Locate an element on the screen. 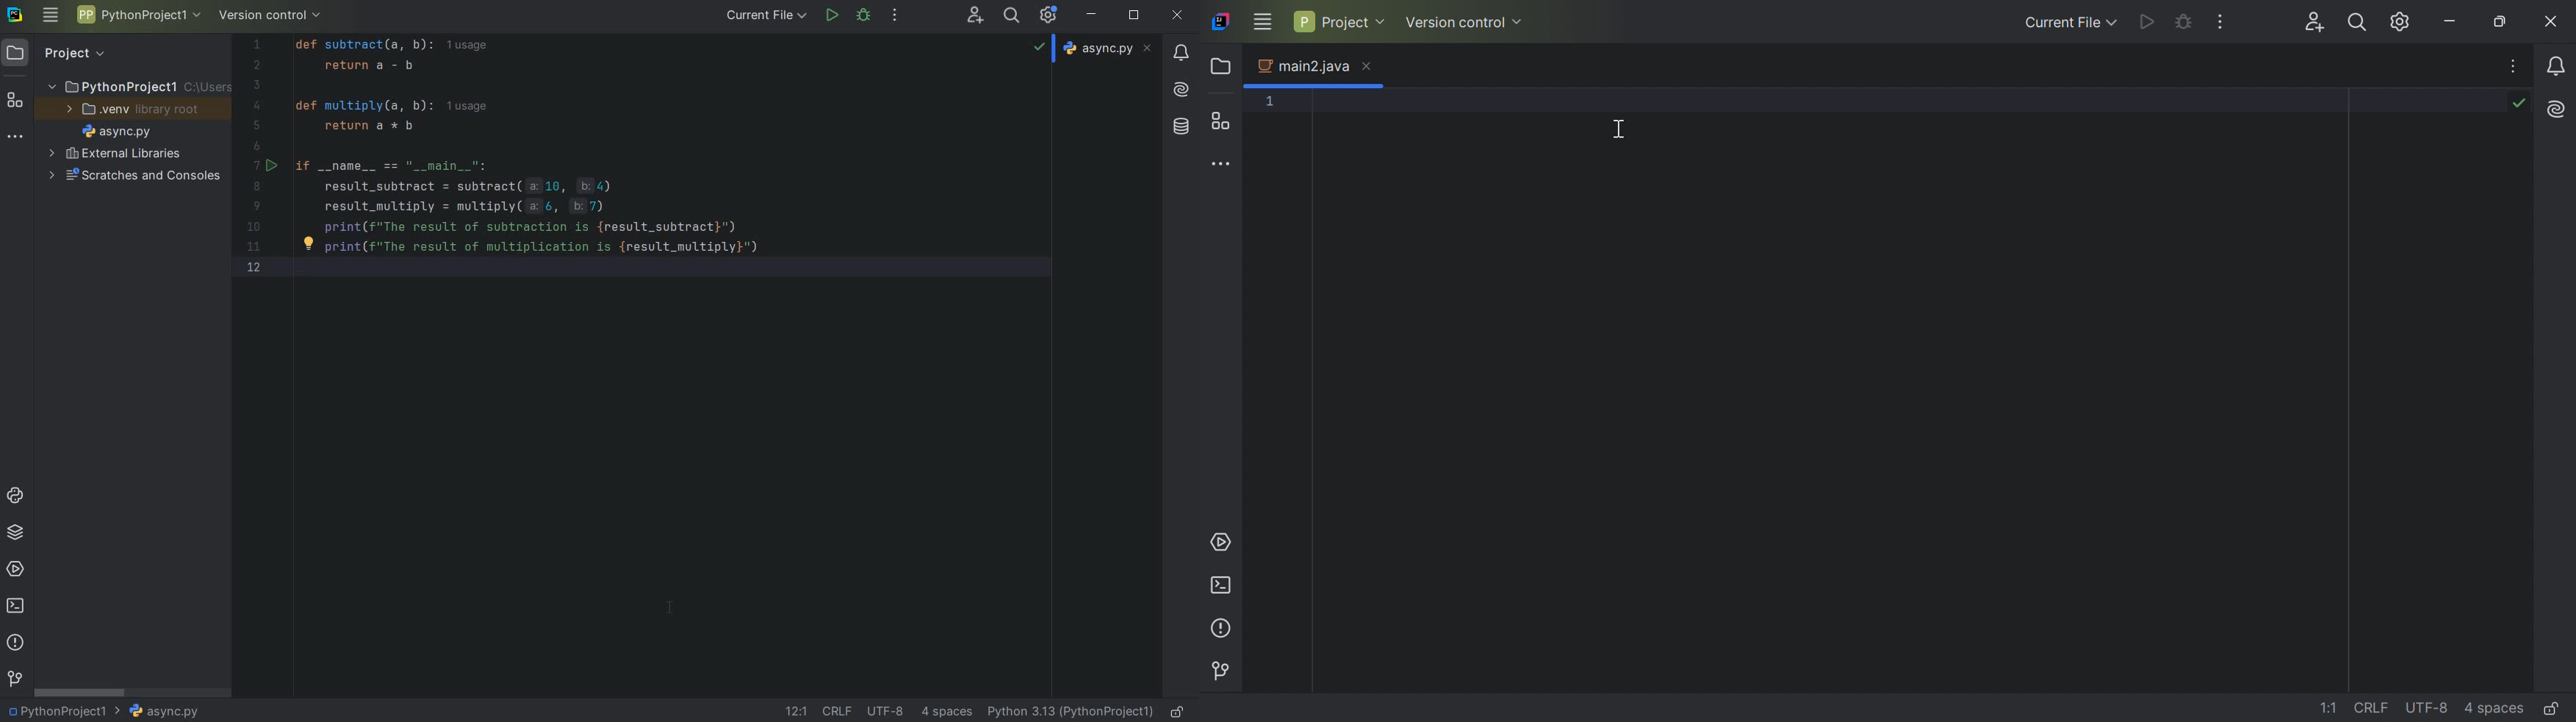  Code with me is located at coordinates (2317, 23).